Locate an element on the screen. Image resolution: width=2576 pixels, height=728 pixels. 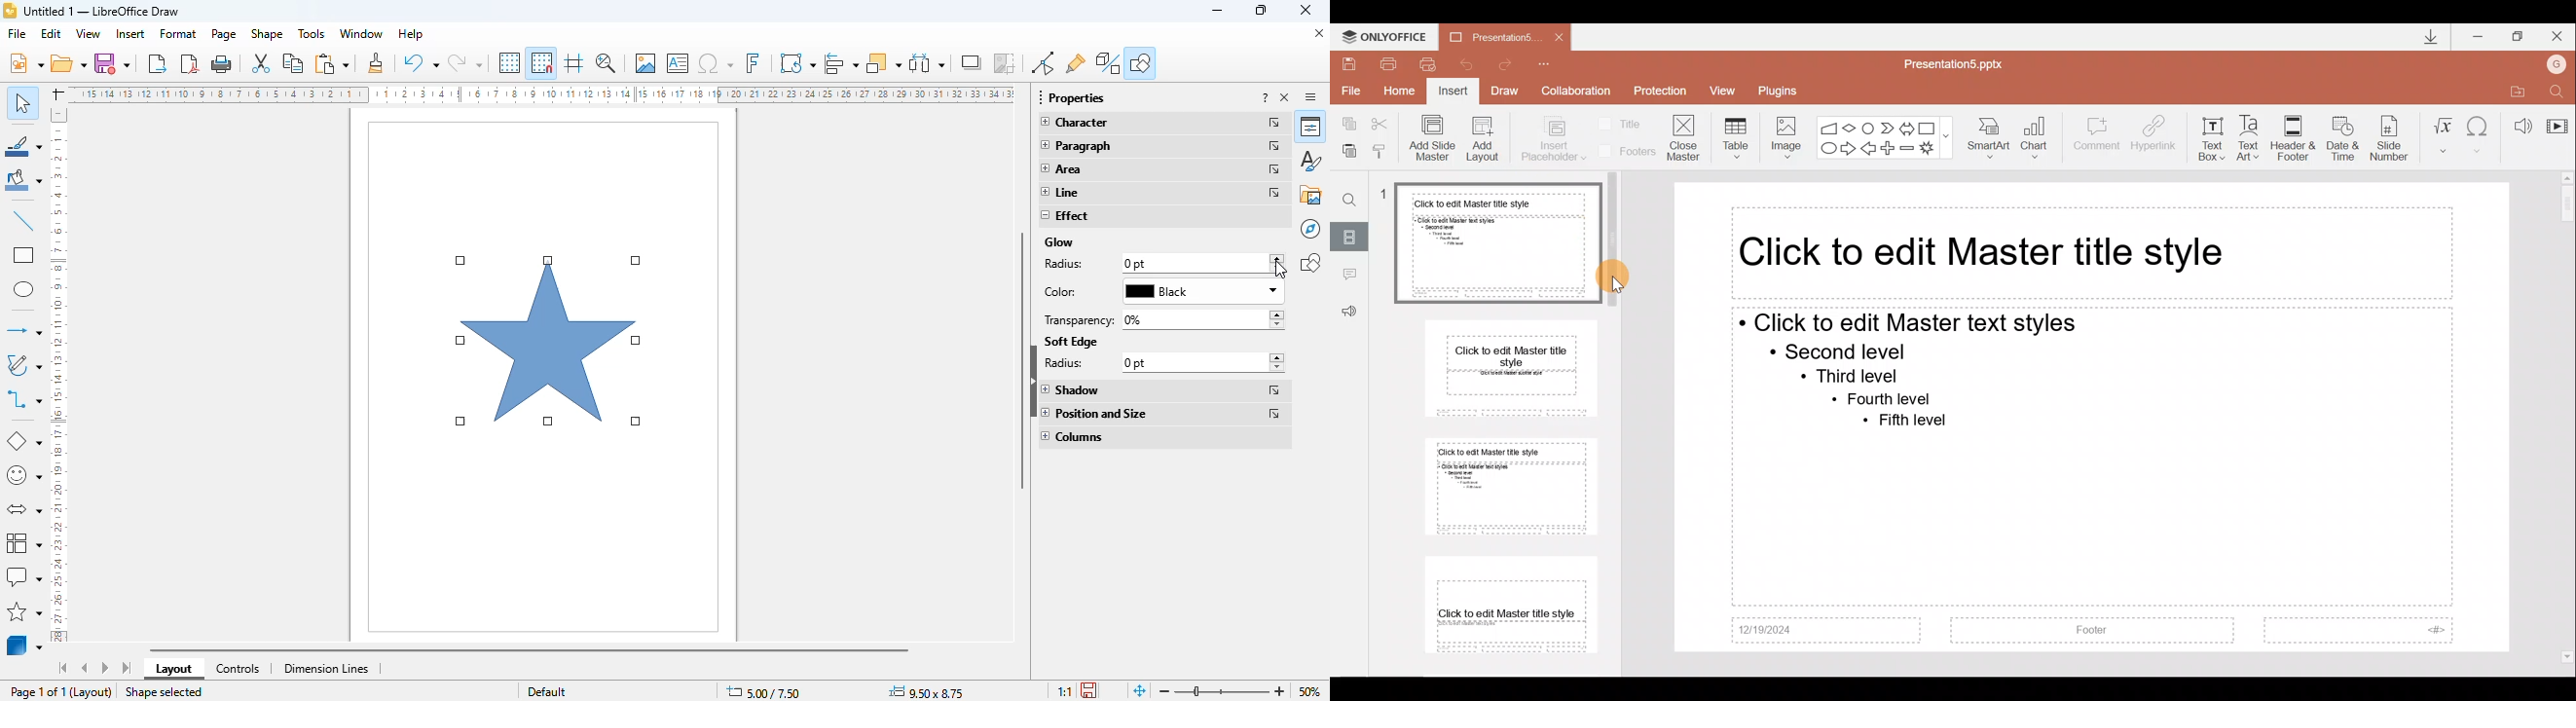
more options is located at coordinates (1275, 170).